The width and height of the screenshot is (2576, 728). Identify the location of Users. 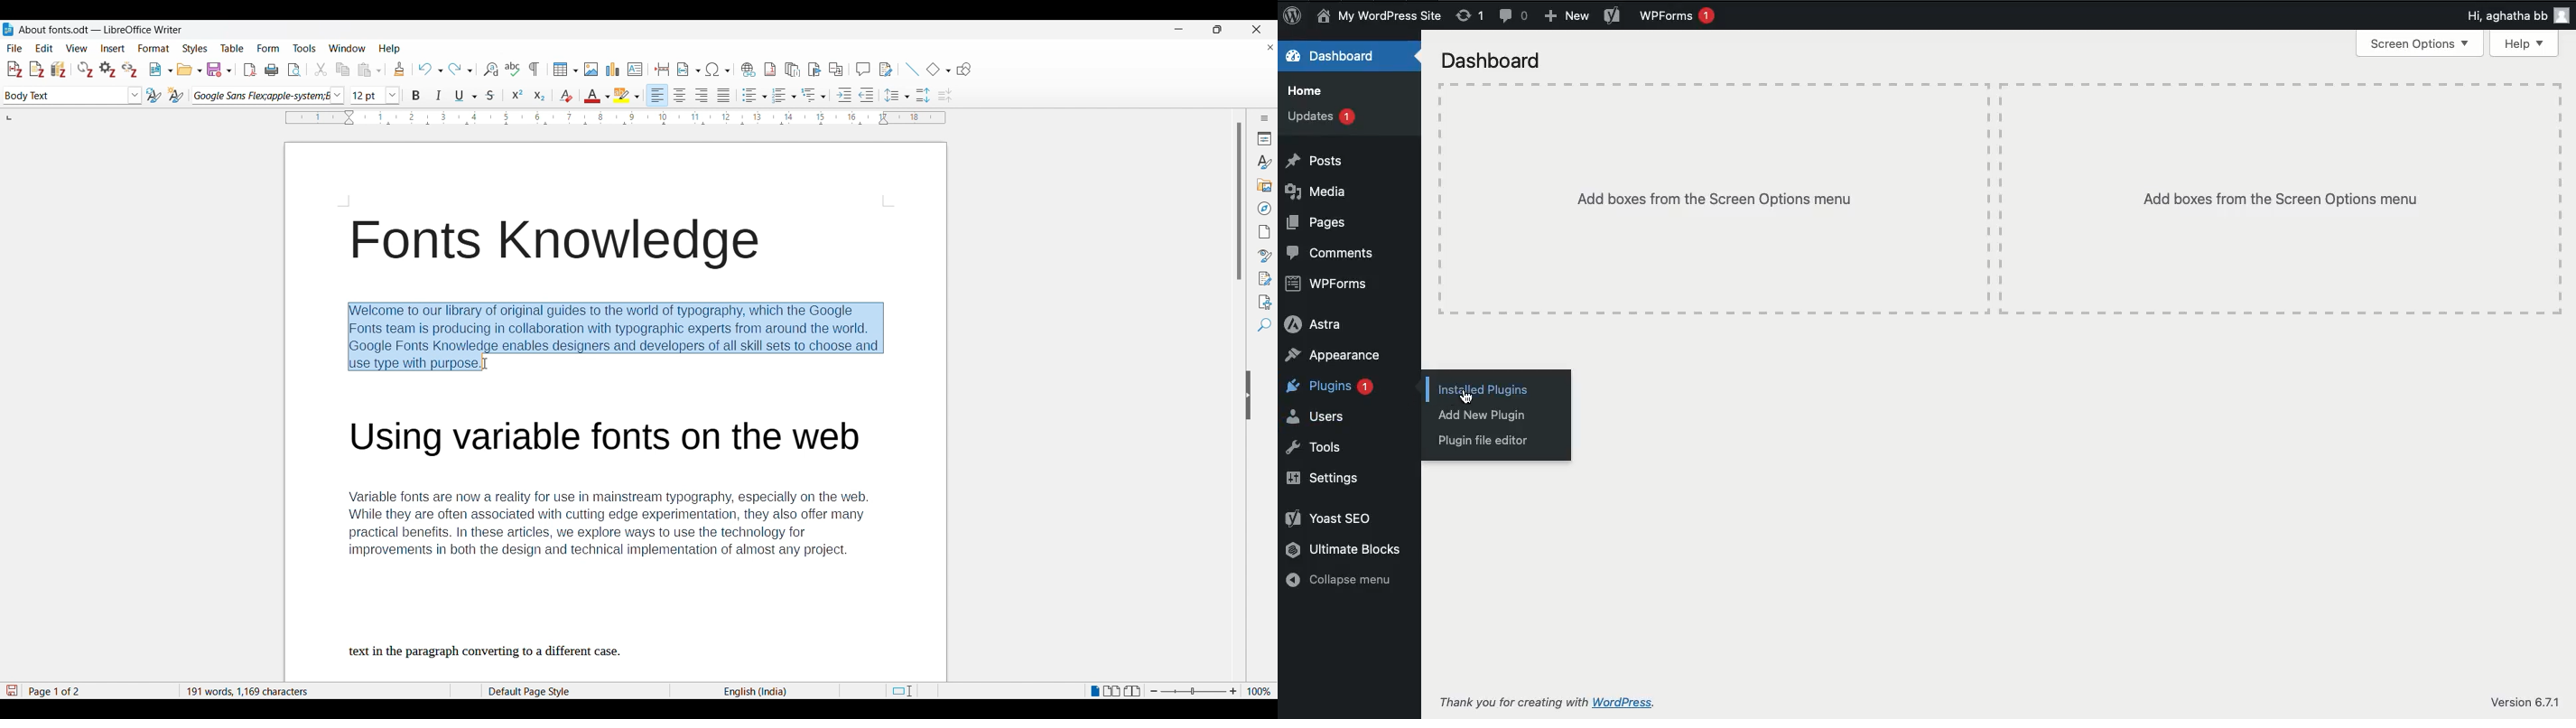
(1316, 416).